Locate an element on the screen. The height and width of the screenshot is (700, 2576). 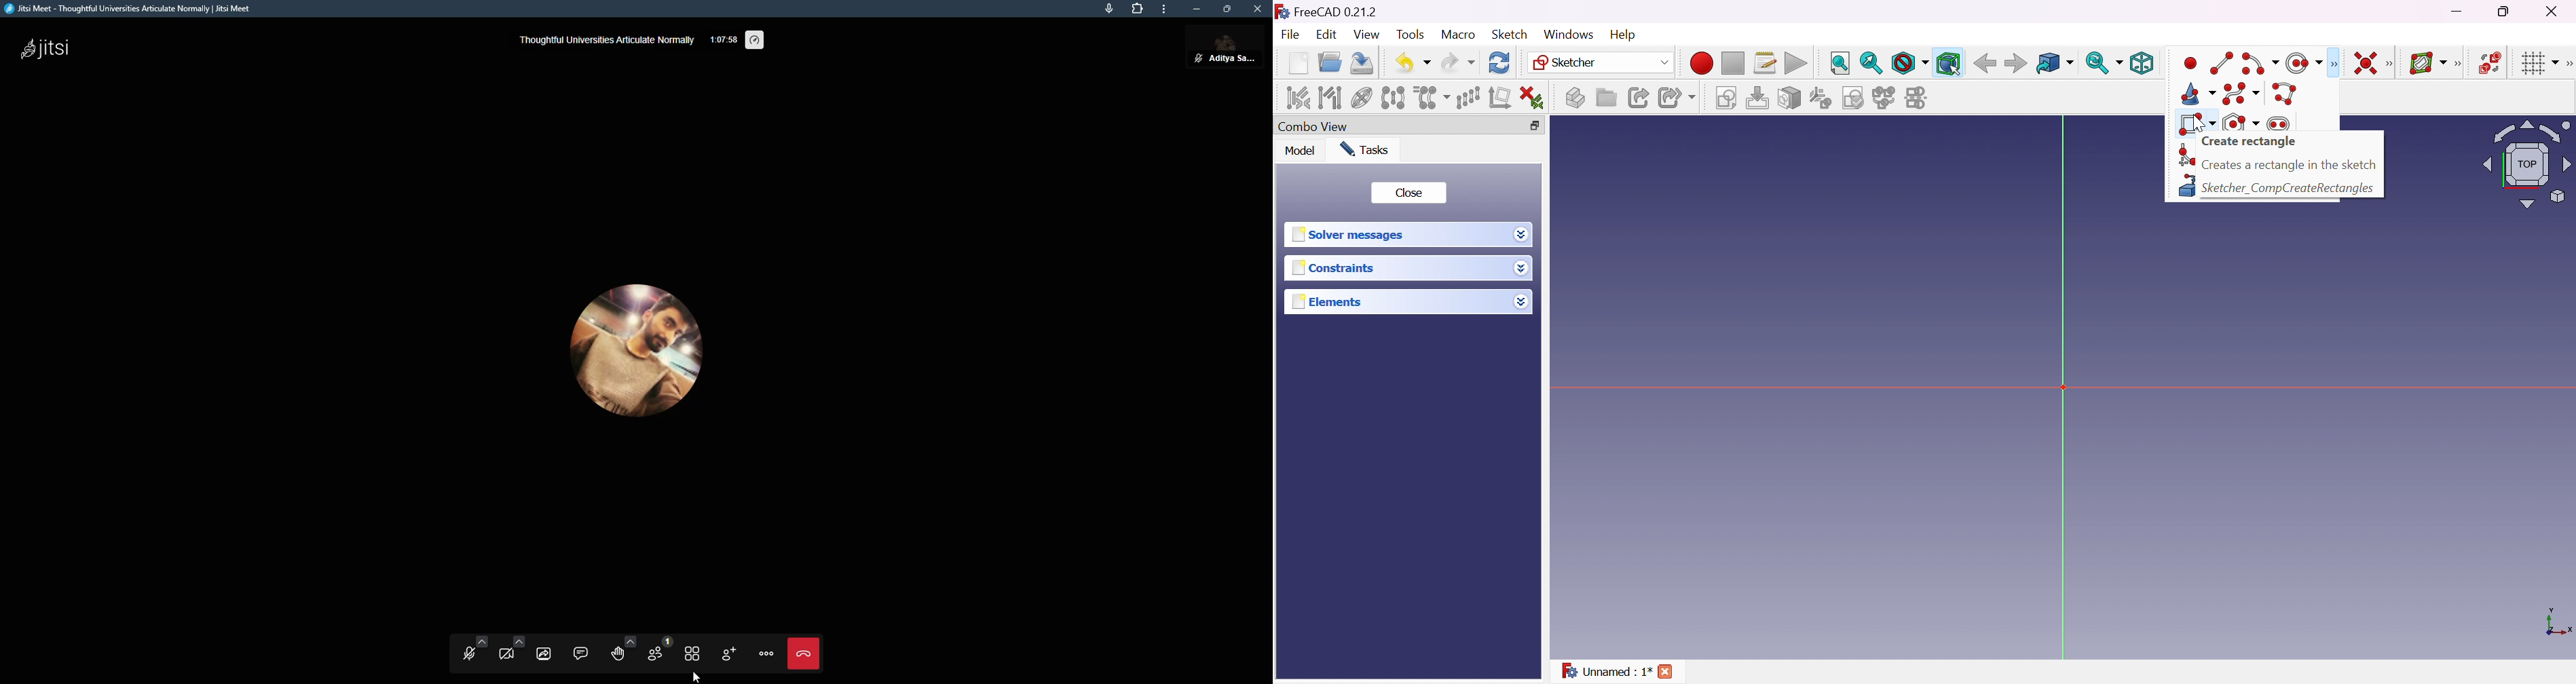
Open is located at coordinates (1330, 62).